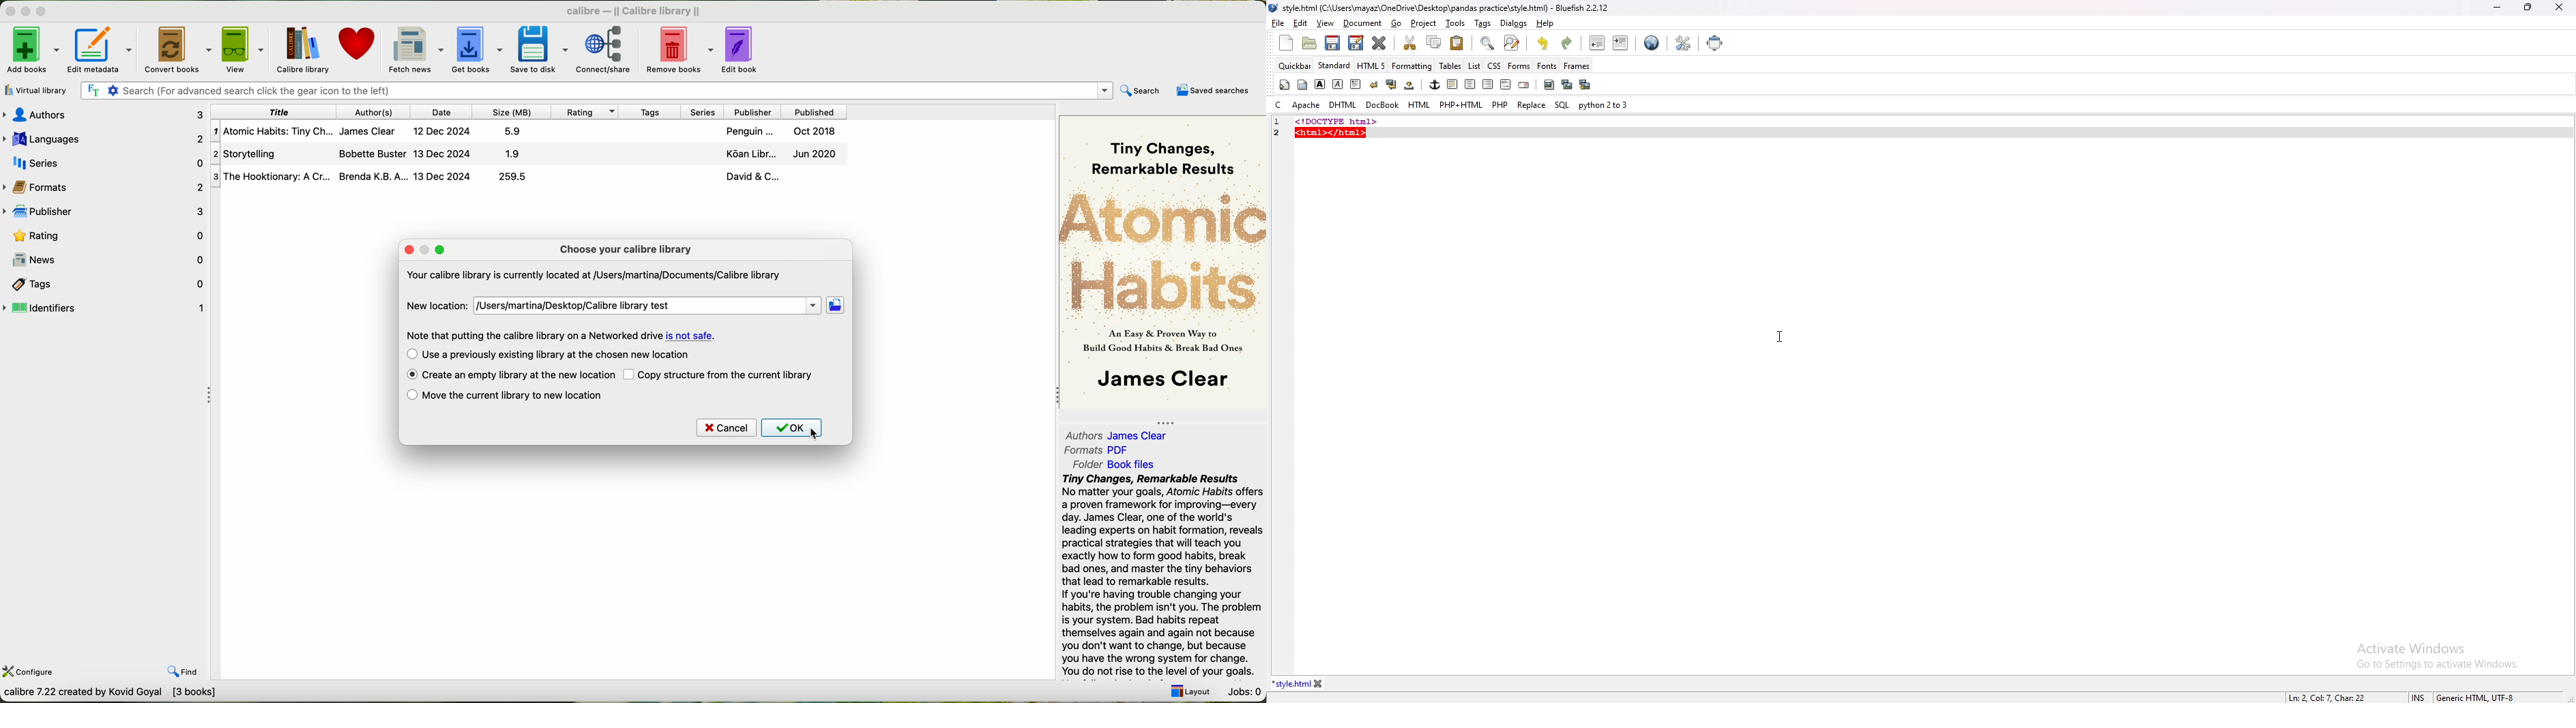 This screenshot has width=2576, height=728. What do you see at coordinates (1566, 43) in the screenshot?
I see `redo` at bounding box center [1566, 43].